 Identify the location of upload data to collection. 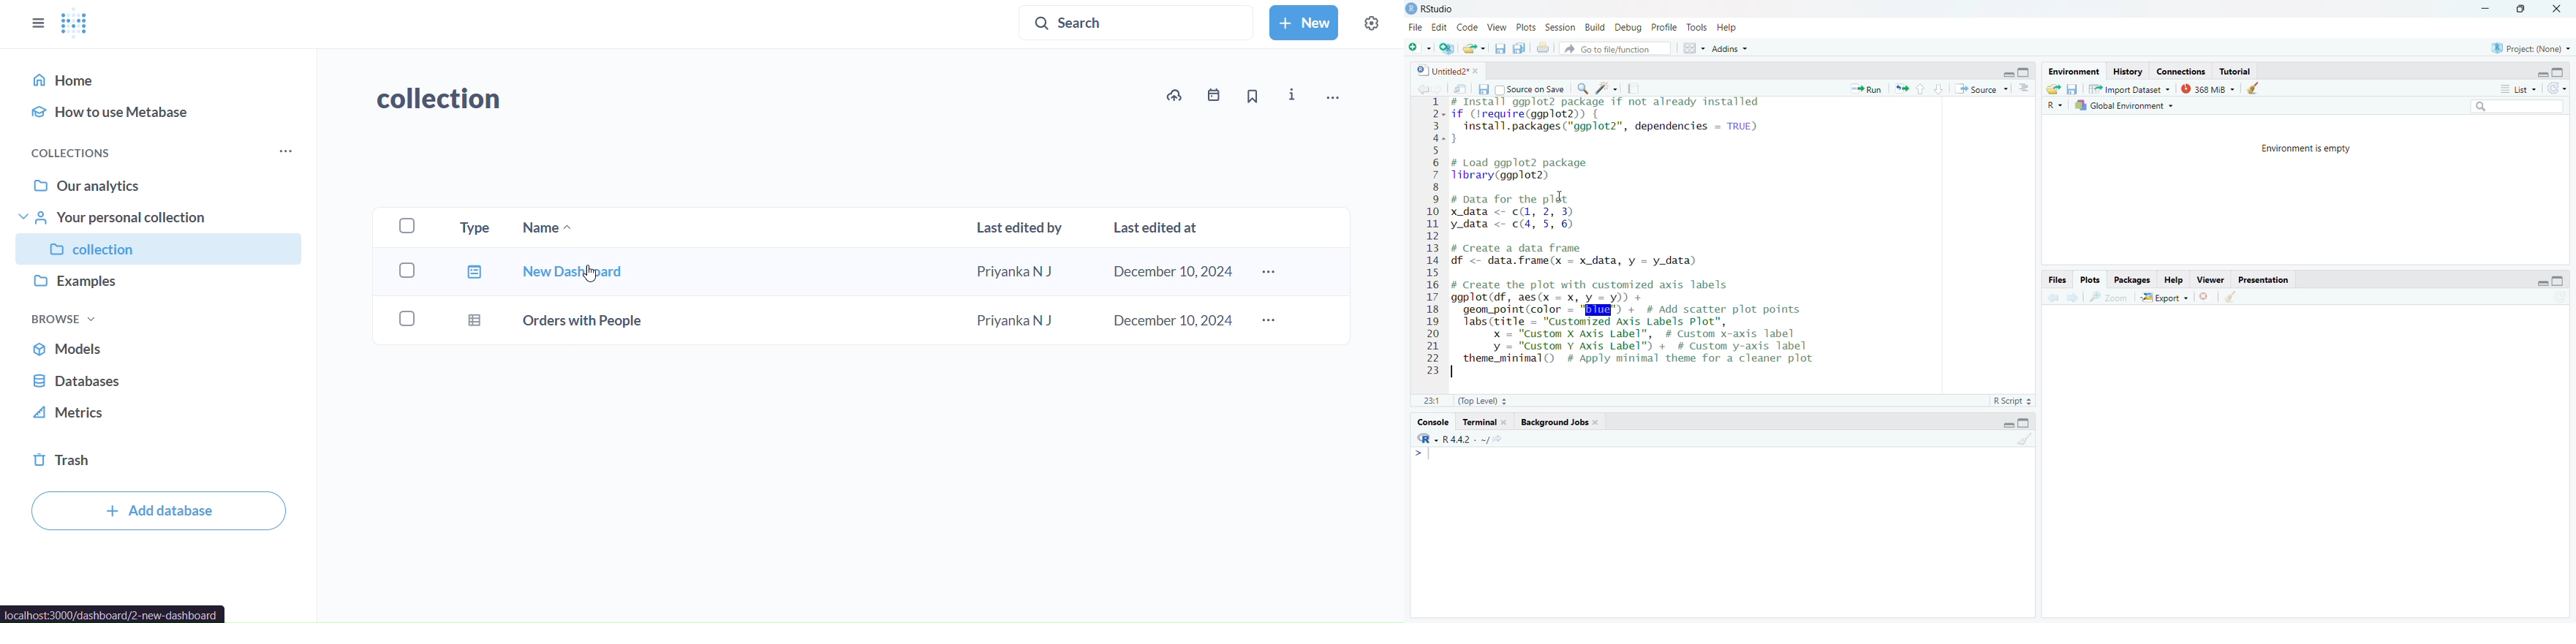
(1173, 96).